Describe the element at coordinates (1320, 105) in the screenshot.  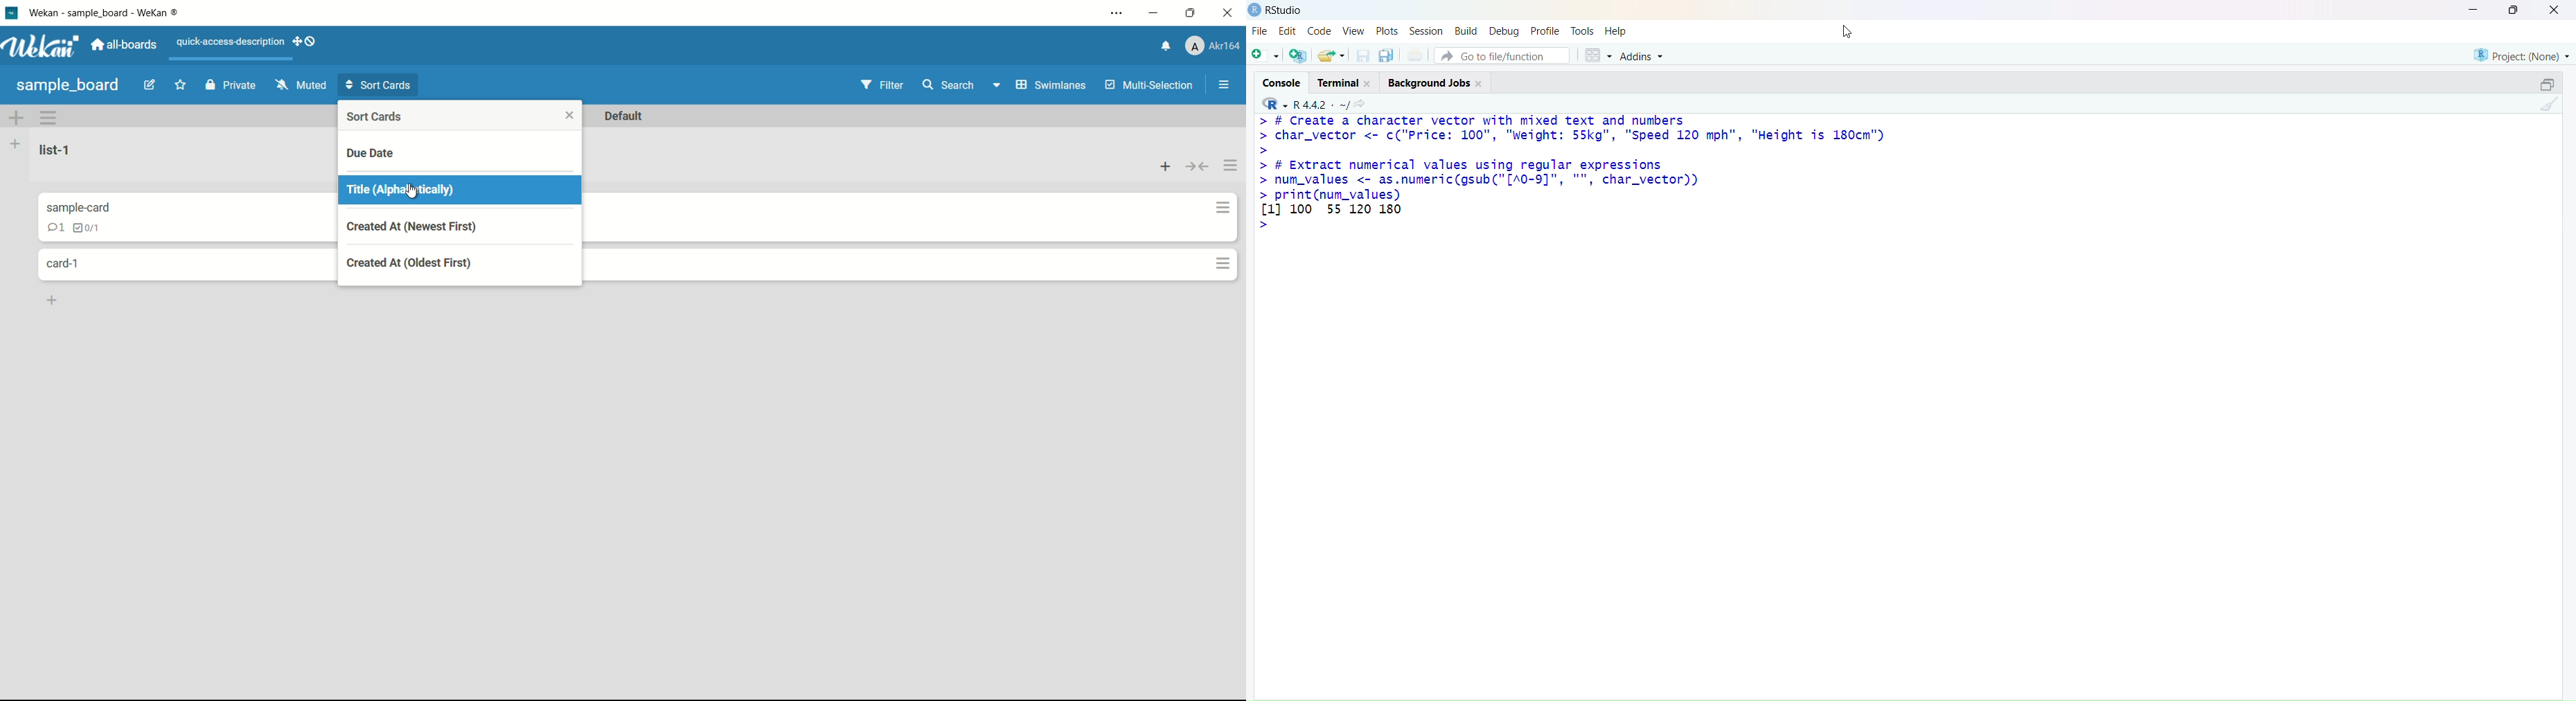
I see `R. 4.4.2 ~/` at that location.